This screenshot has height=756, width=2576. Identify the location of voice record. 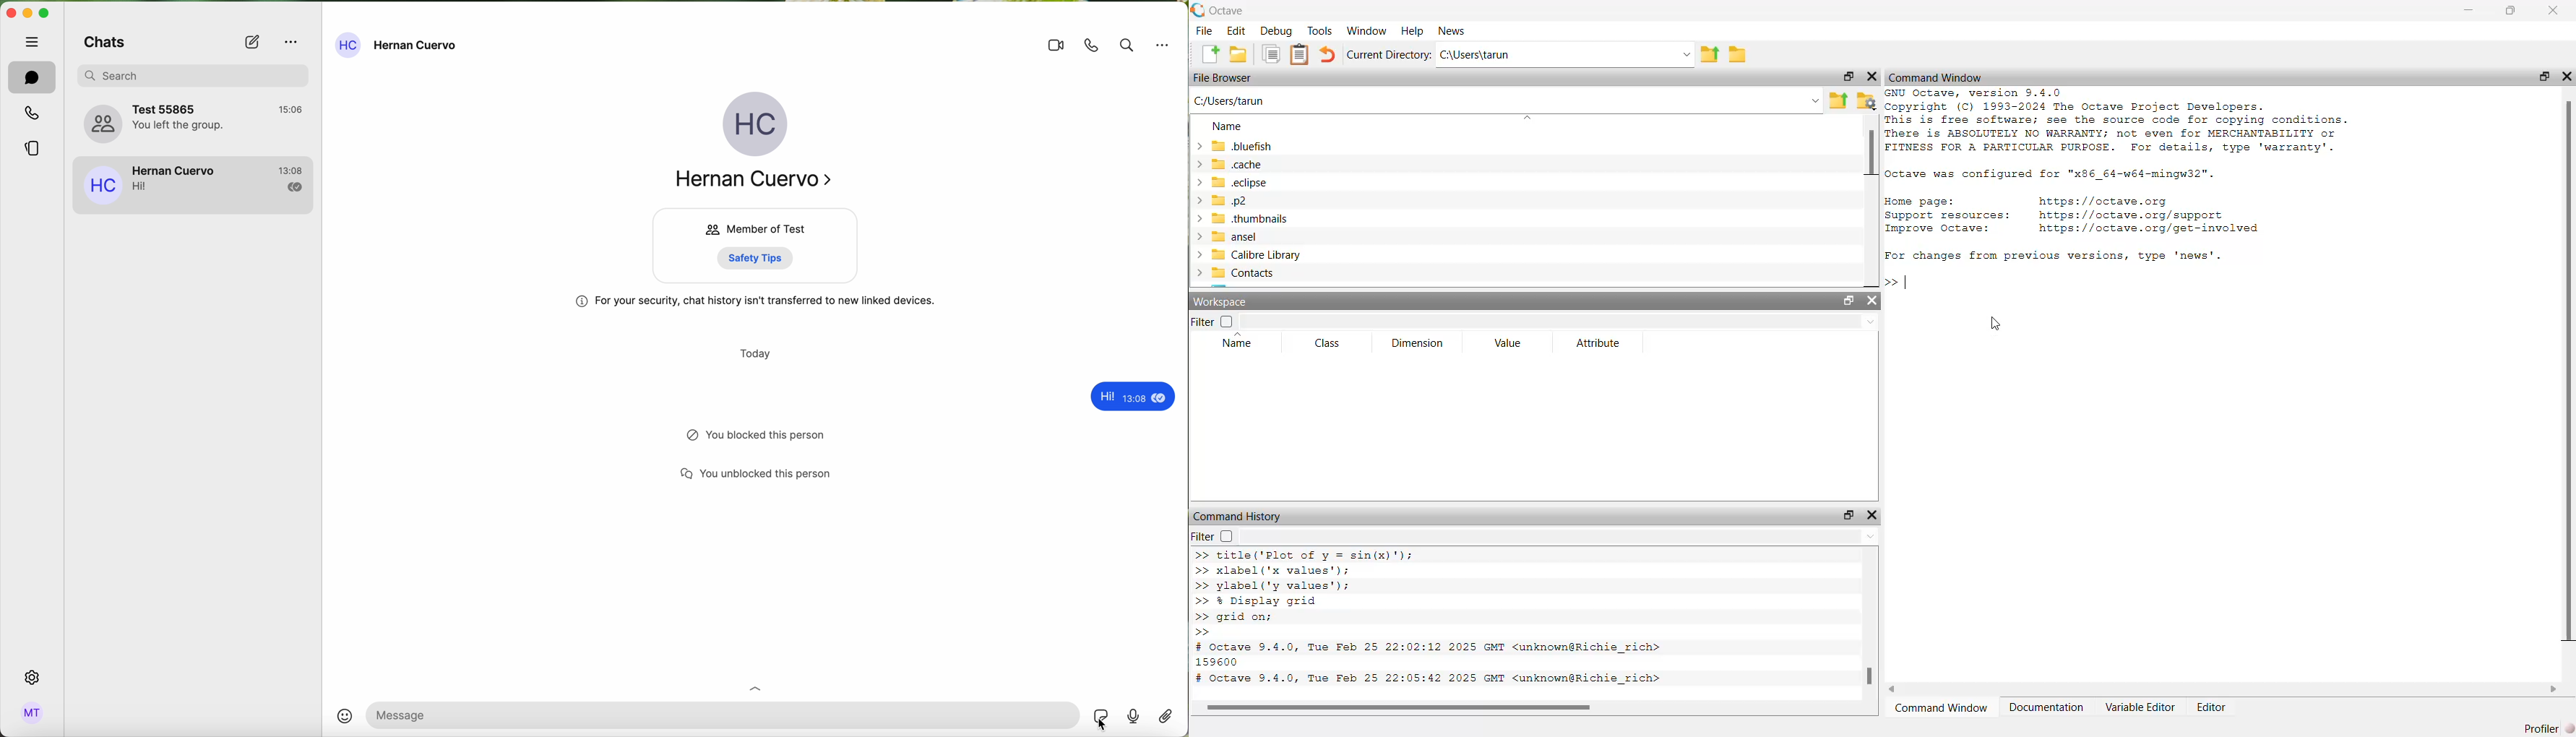
(1134, 720).